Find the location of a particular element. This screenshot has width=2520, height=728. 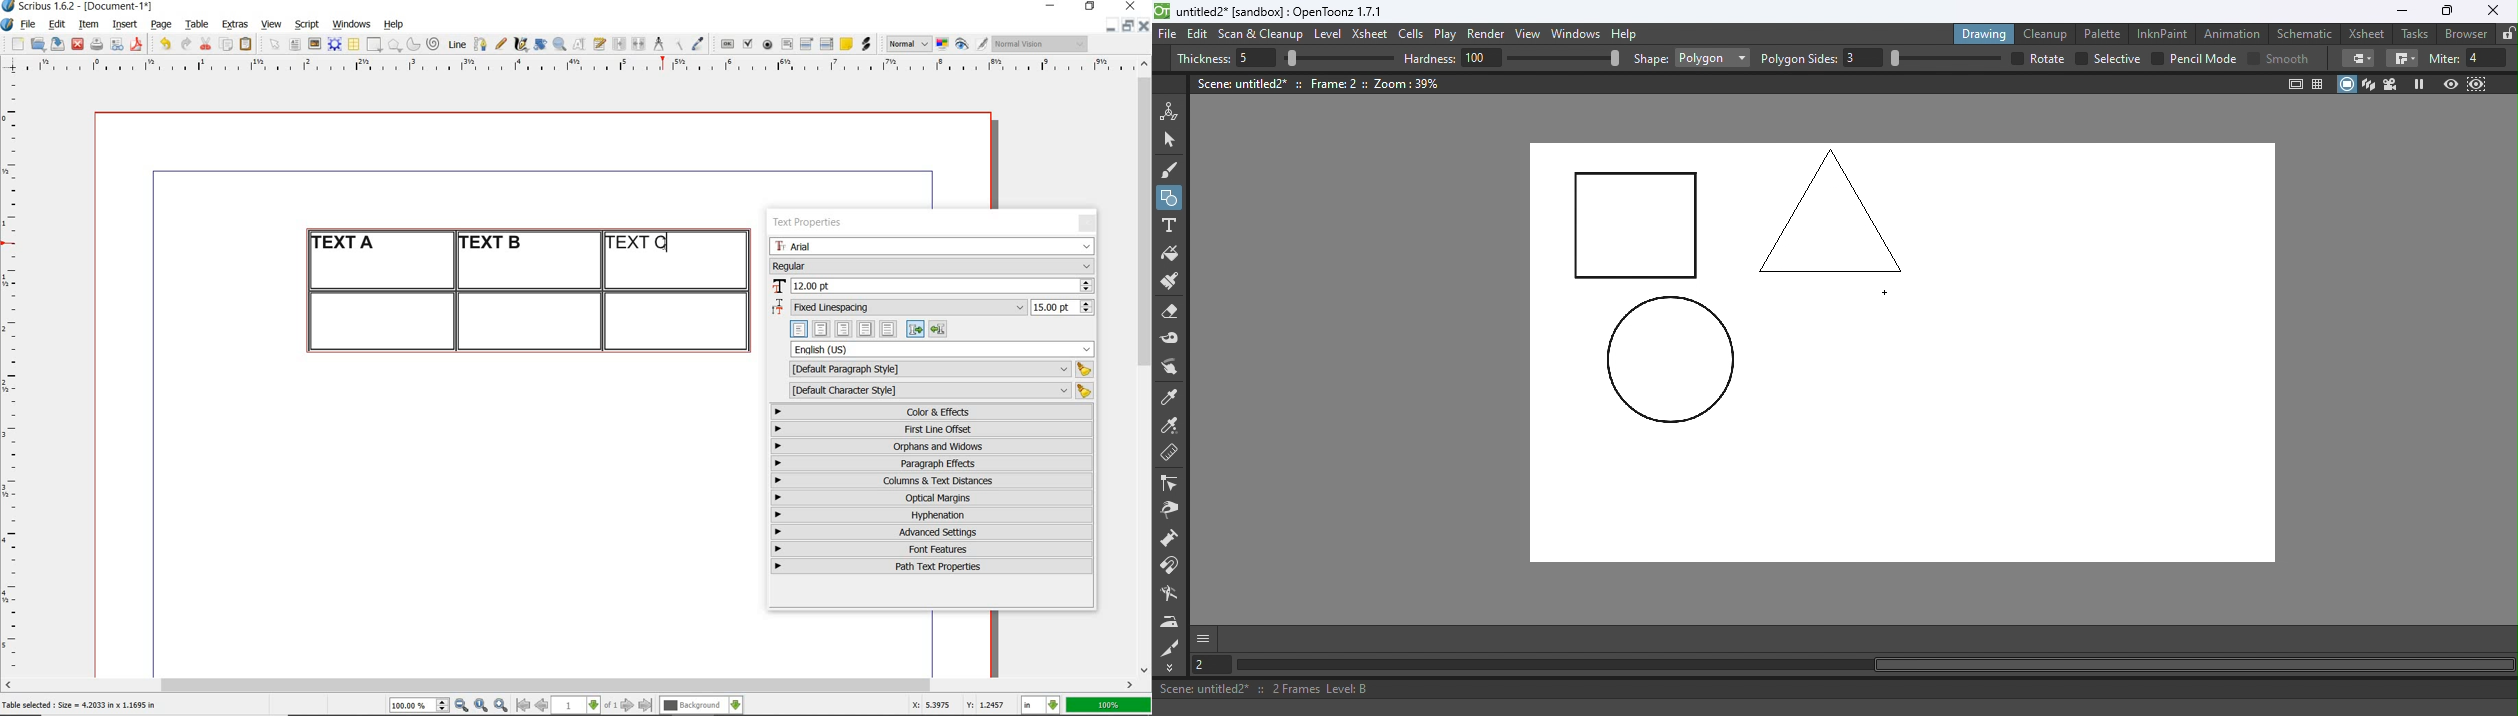

select the current layer is located at coordinates (702, 706).